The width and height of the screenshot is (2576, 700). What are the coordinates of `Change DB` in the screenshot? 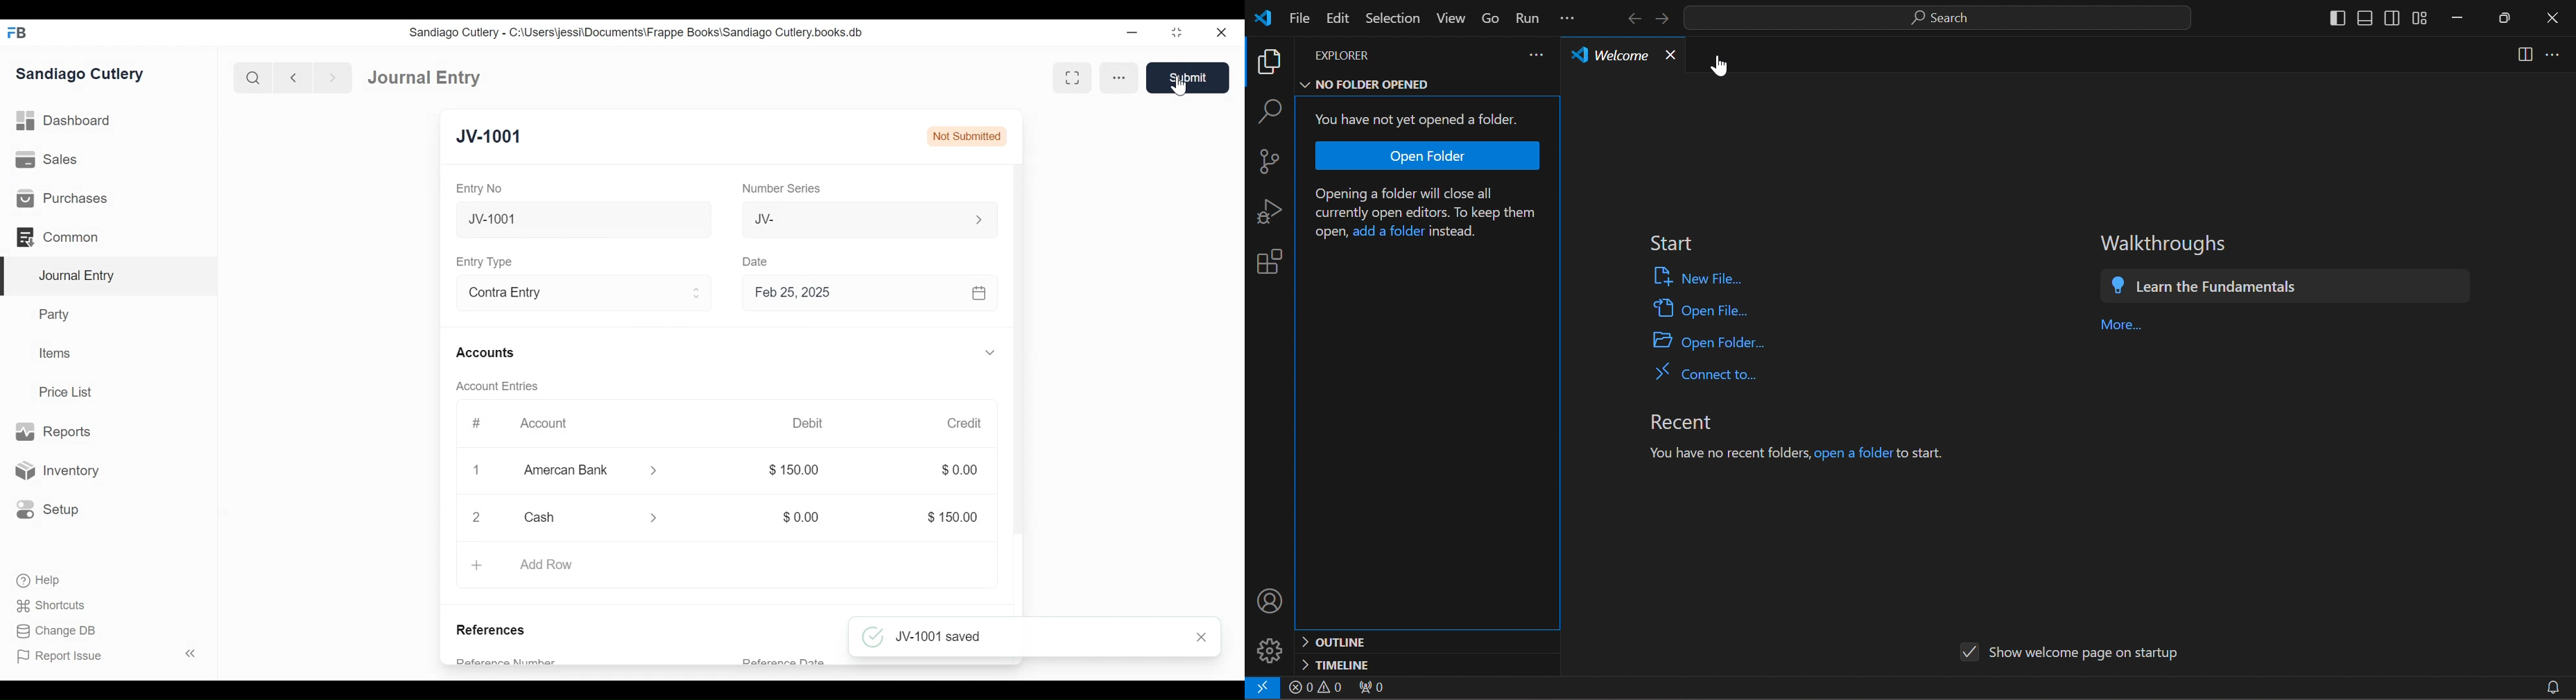 It's located at (58, 633).